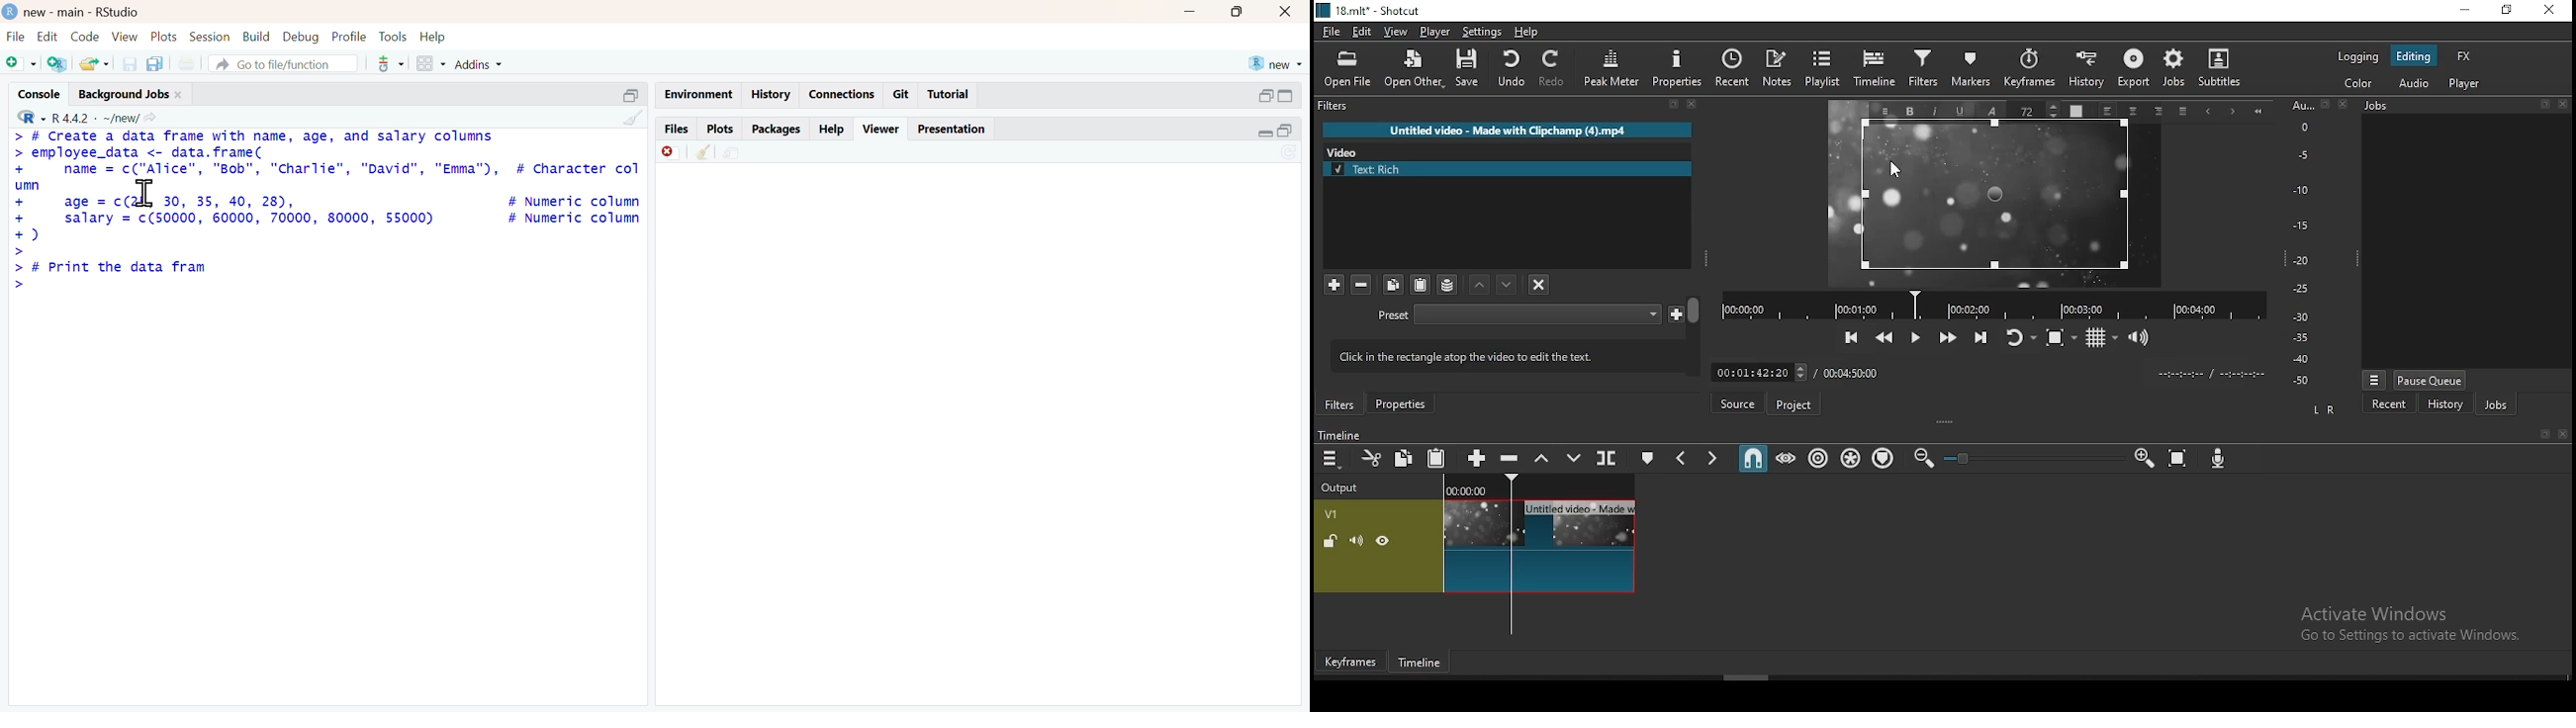 The width and height of the screenshot is (2576, 728). Describe the element at coordinates (349, 37) in the screenshot. I see `Profile` at that location.